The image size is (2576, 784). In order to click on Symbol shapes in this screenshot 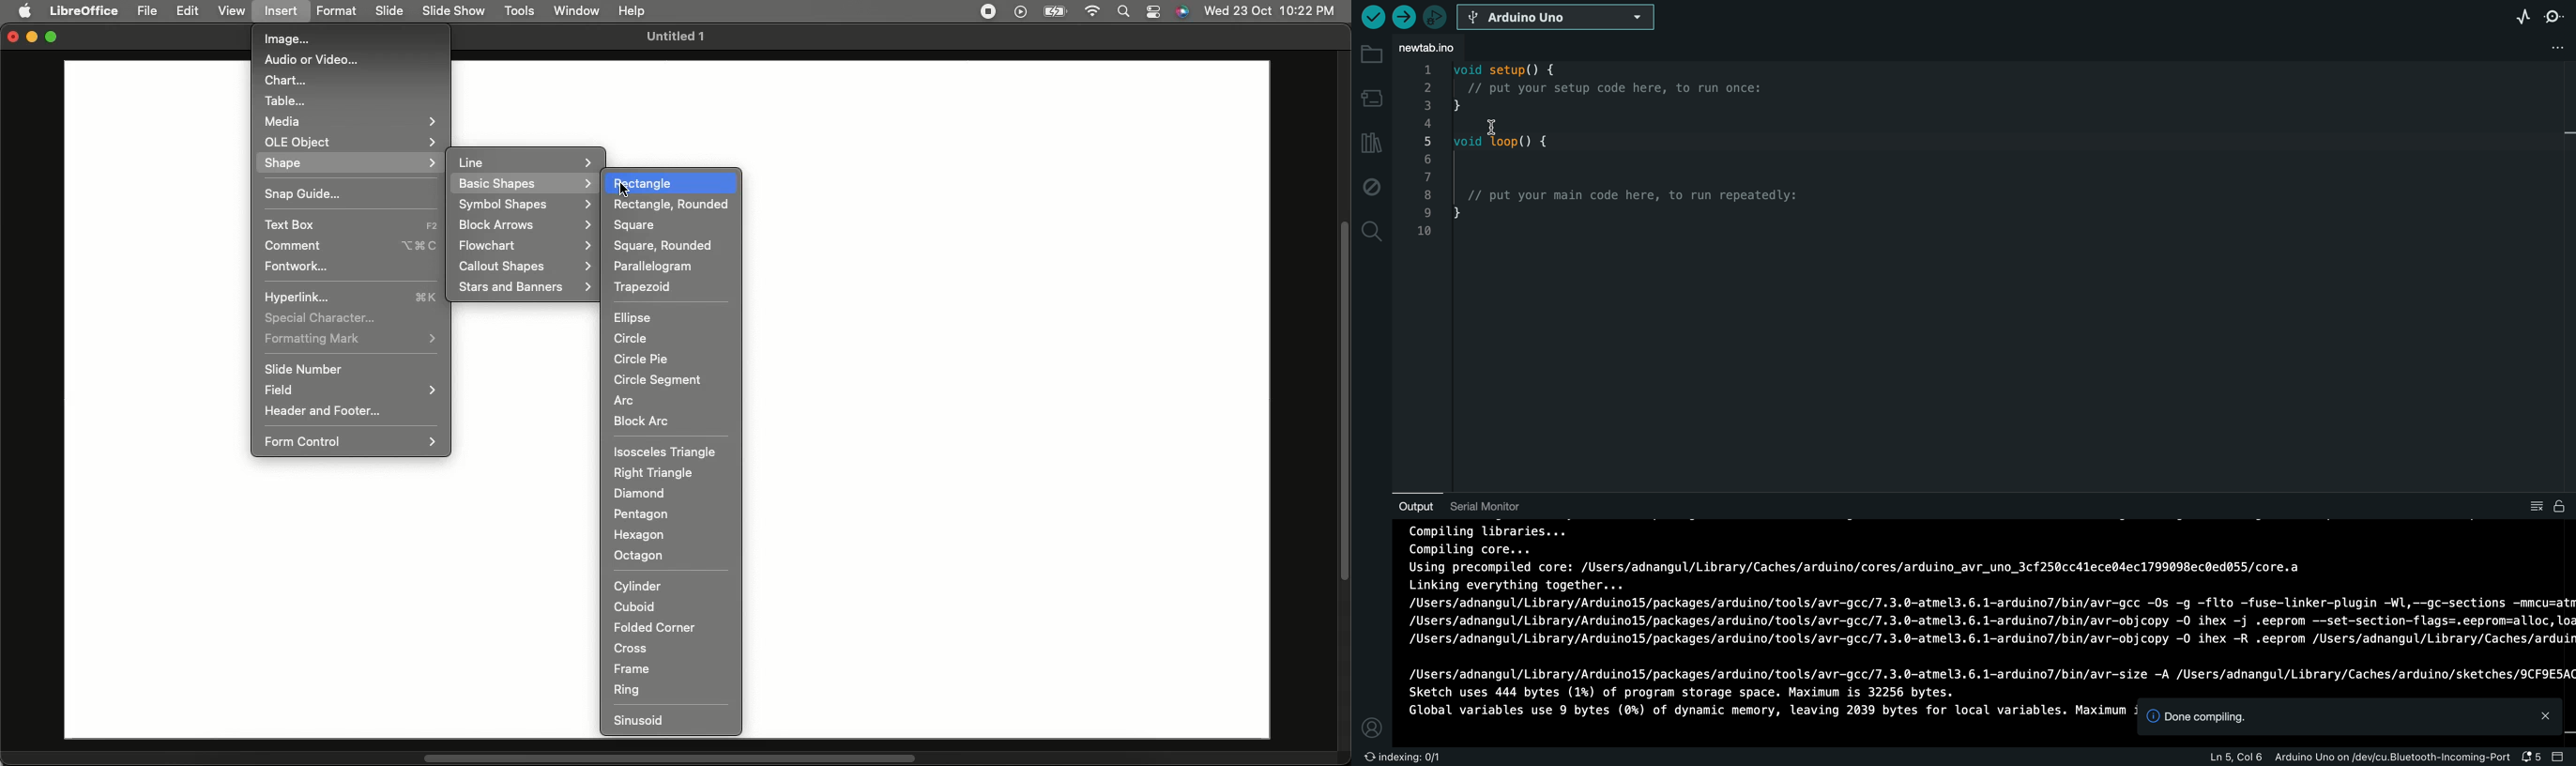, I will do `click(526, 204)`.